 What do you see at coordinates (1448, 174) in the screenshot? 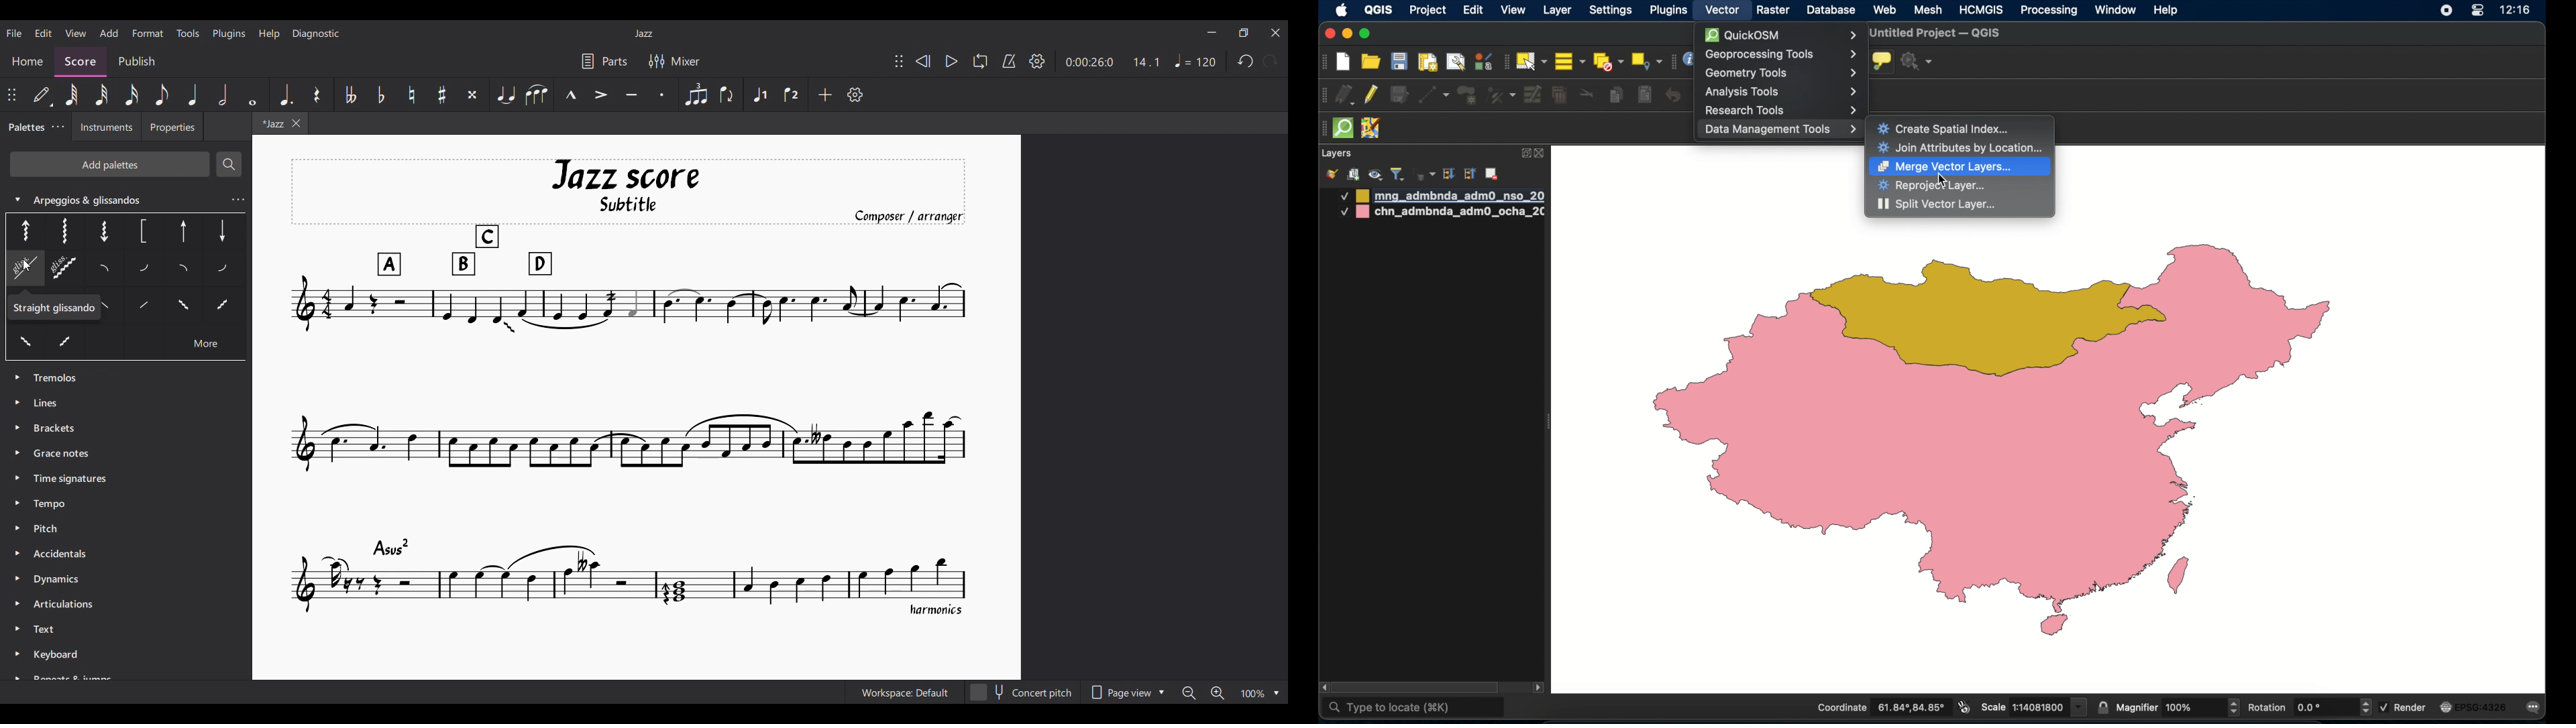
I see `expand all` at bounding box center [1448, 174].